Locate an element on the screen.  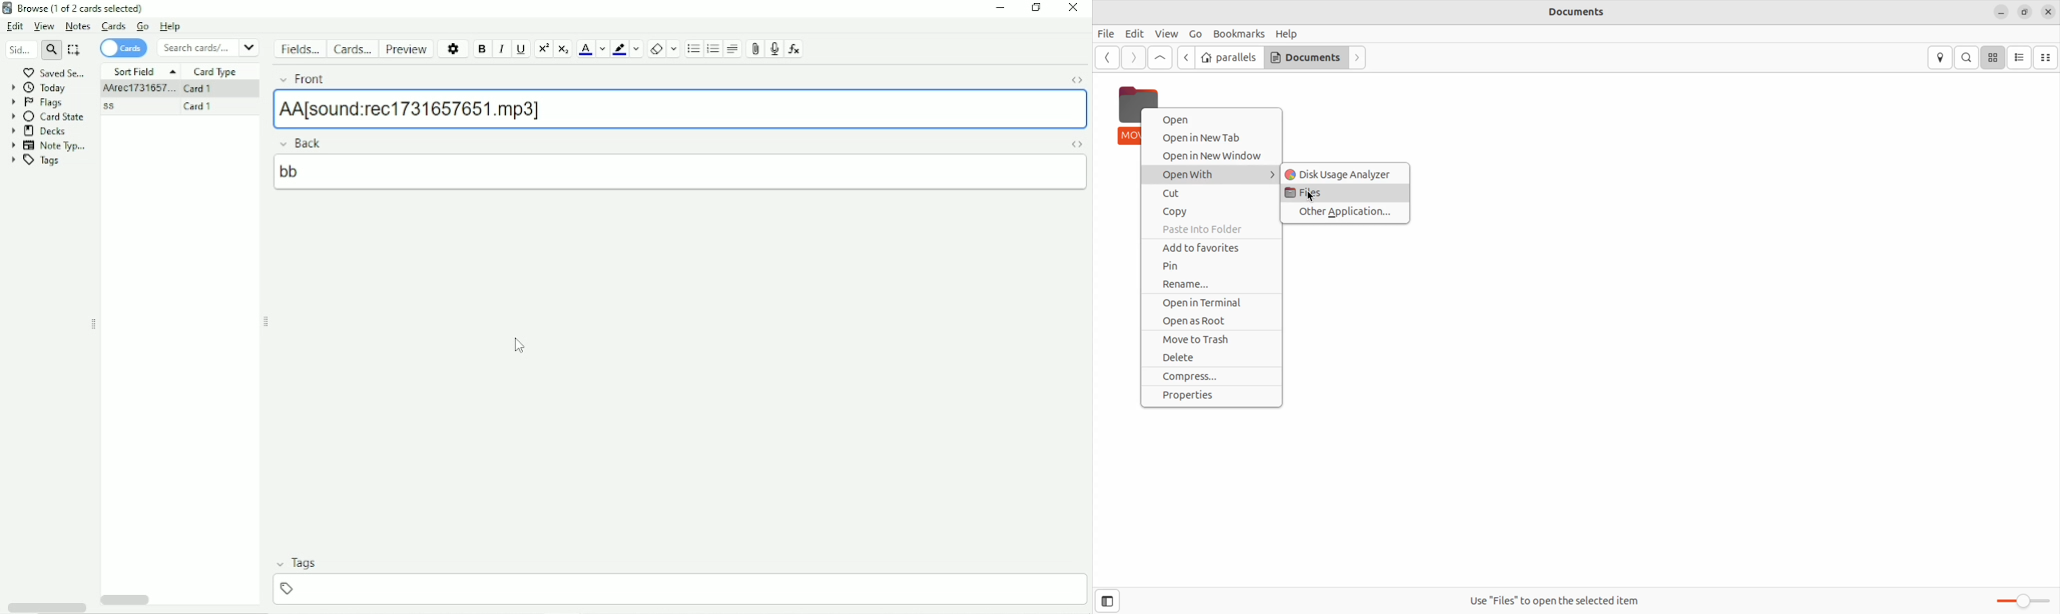
Zoom is located at coordinates (2021, 602).